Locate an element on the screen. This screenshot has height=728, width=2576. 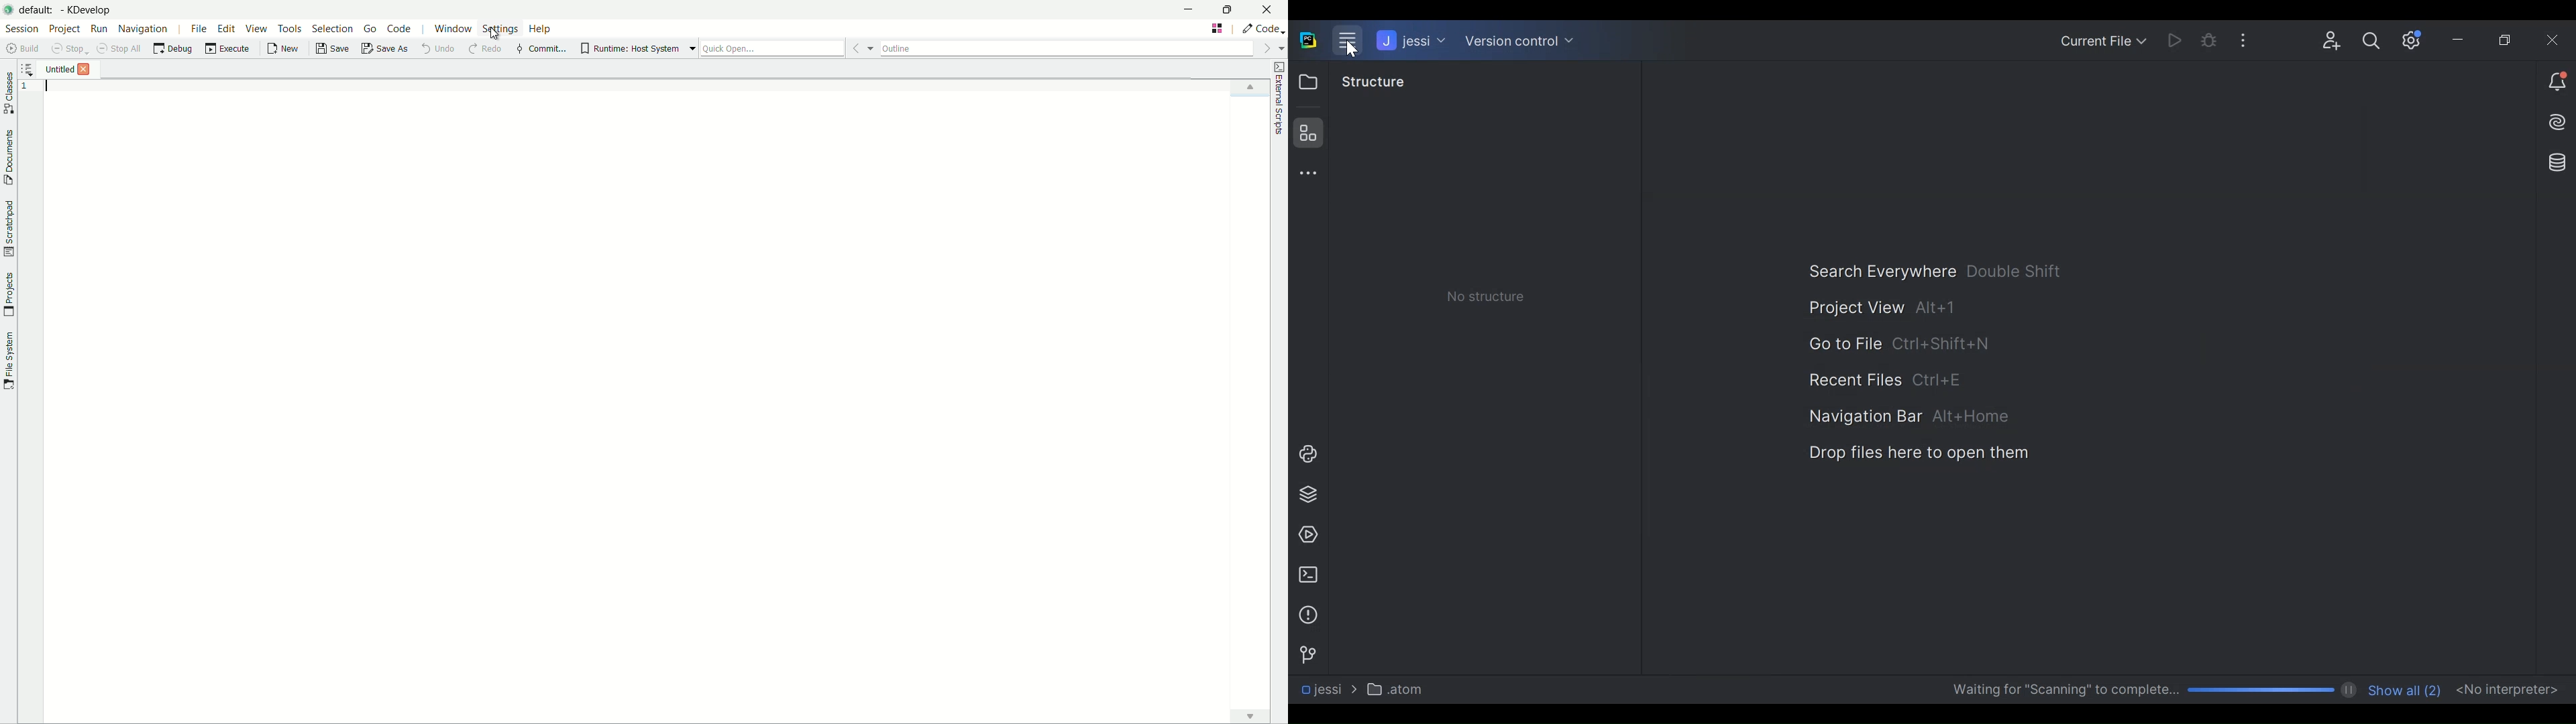
Settings is located at coordinates (2412, 42).